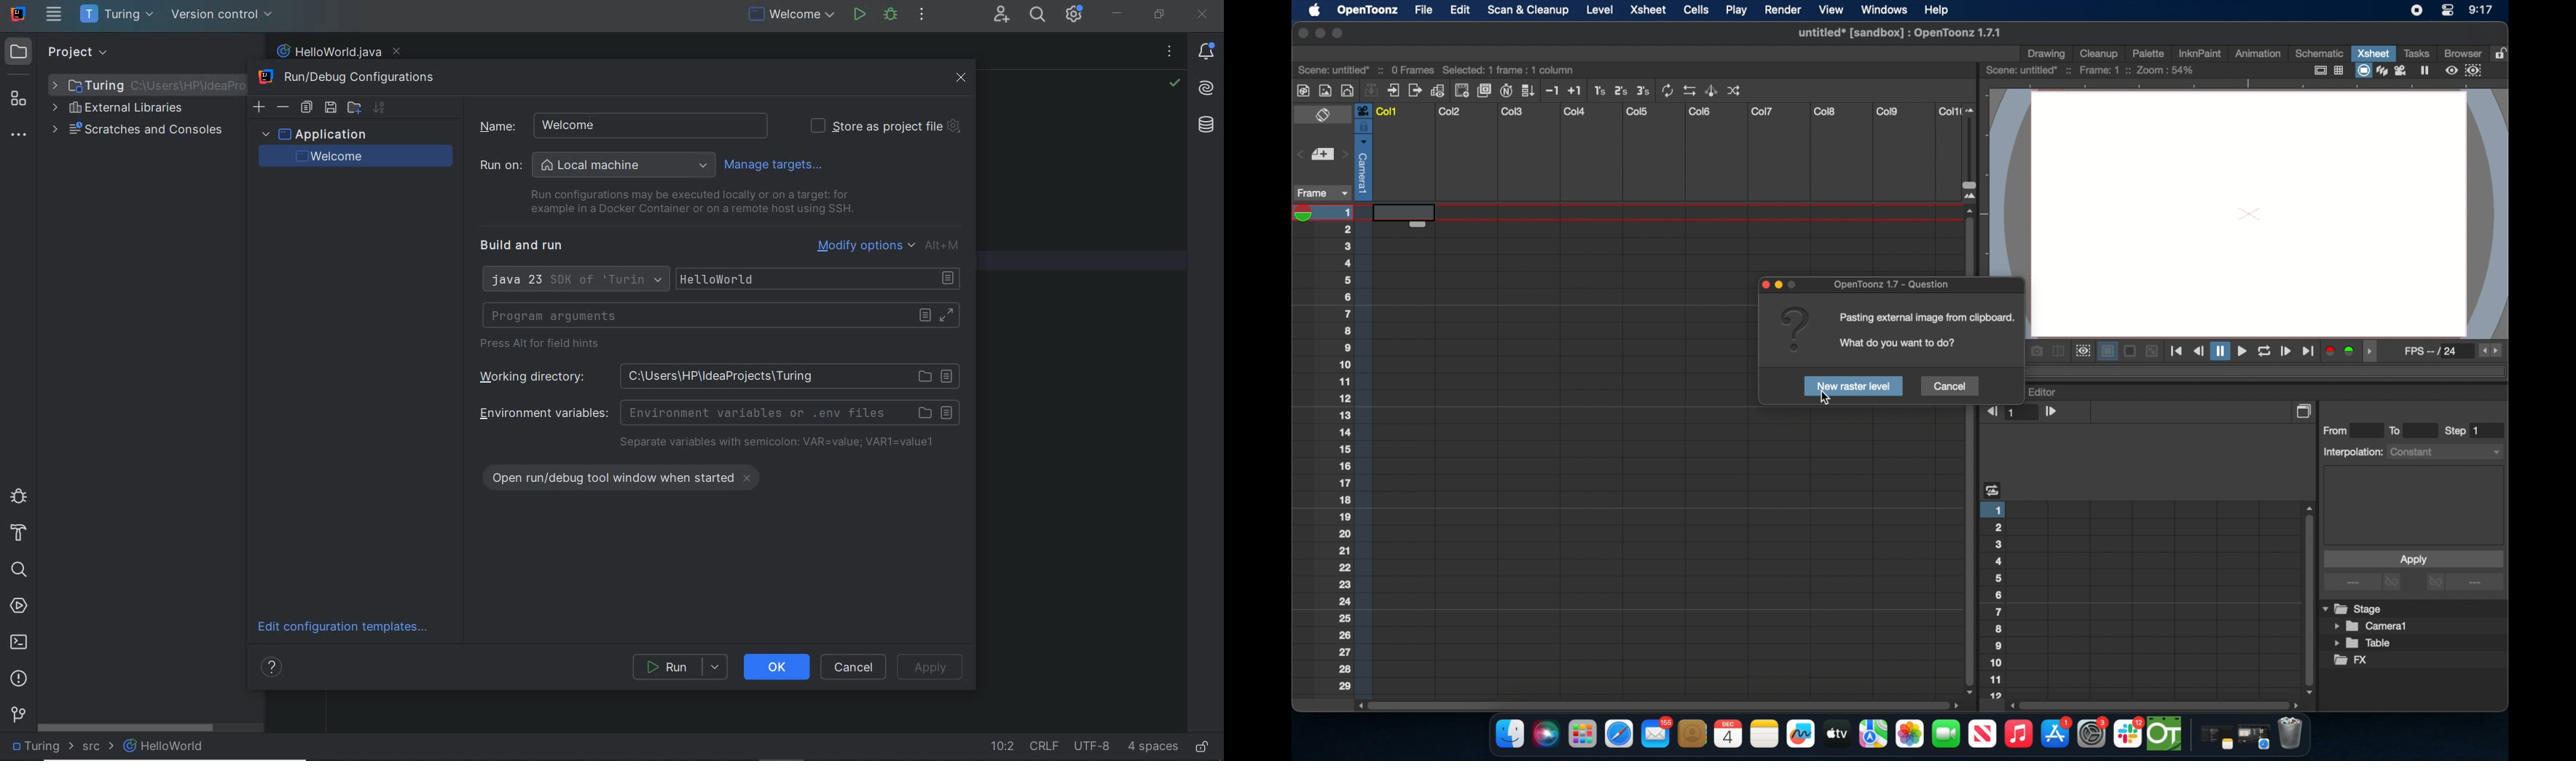  Describe the element at coordinates (544, 346) in the screenshot. I see `press Alt for field hints` at that location.